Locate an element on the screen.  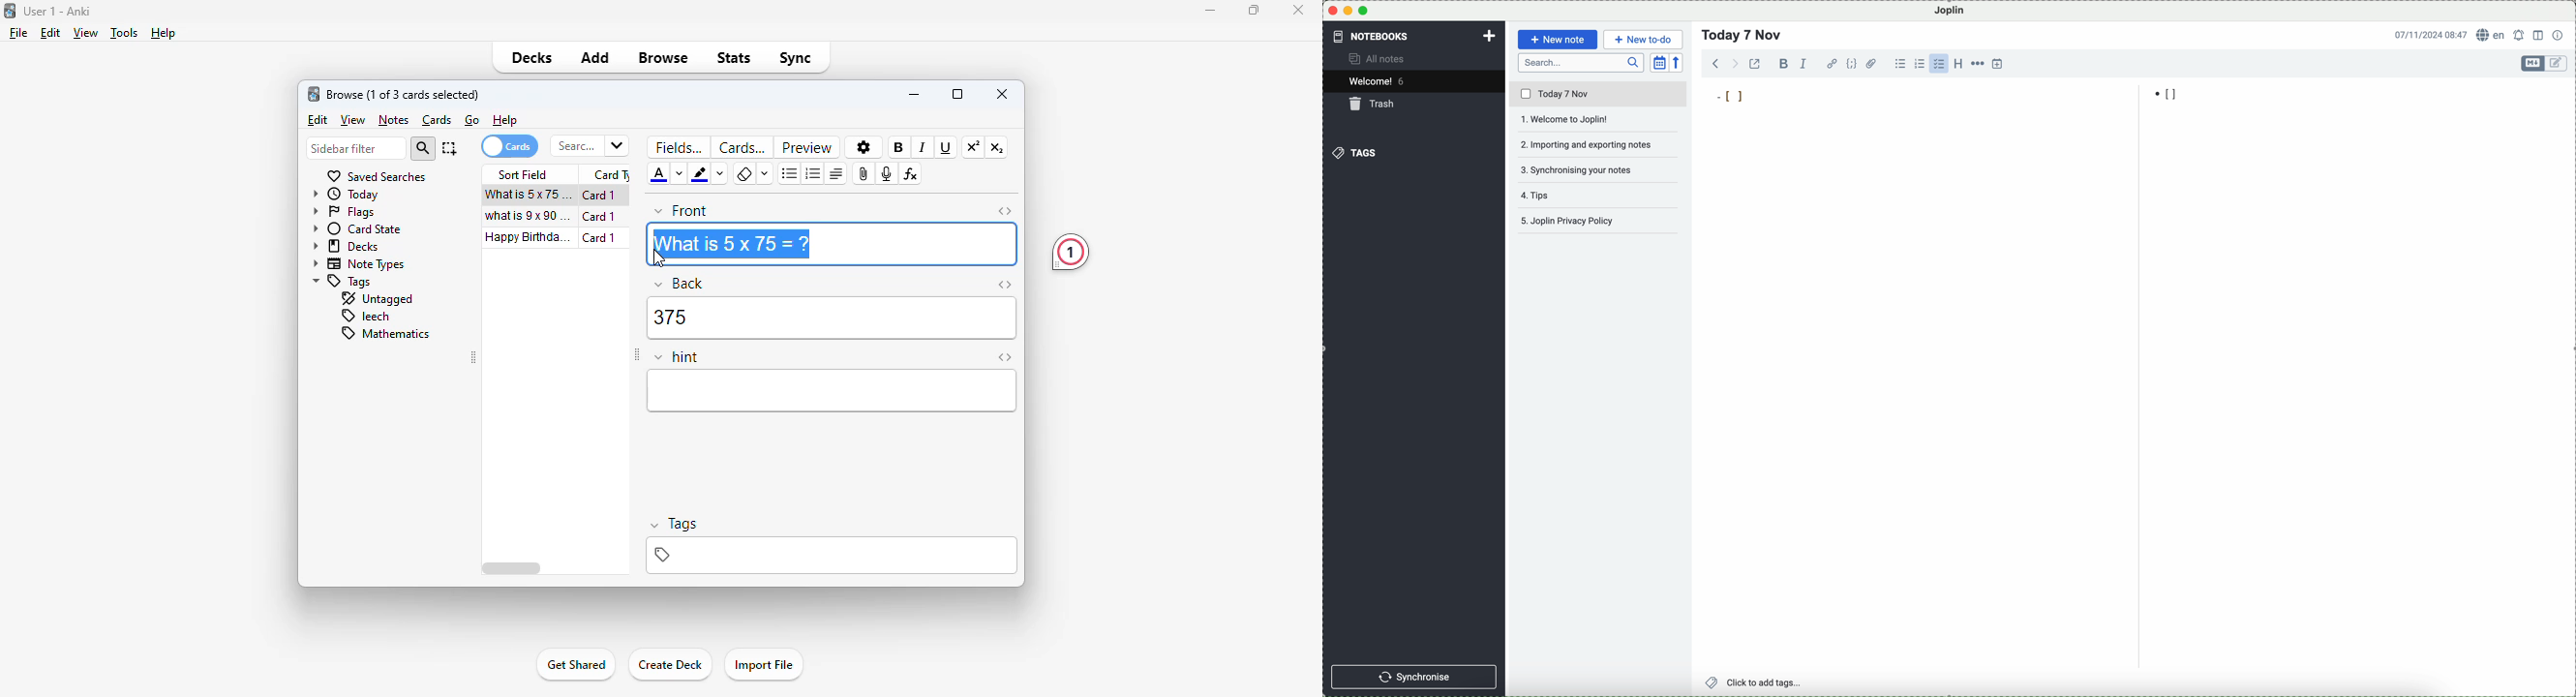
view is located at coordinates (353, 120).